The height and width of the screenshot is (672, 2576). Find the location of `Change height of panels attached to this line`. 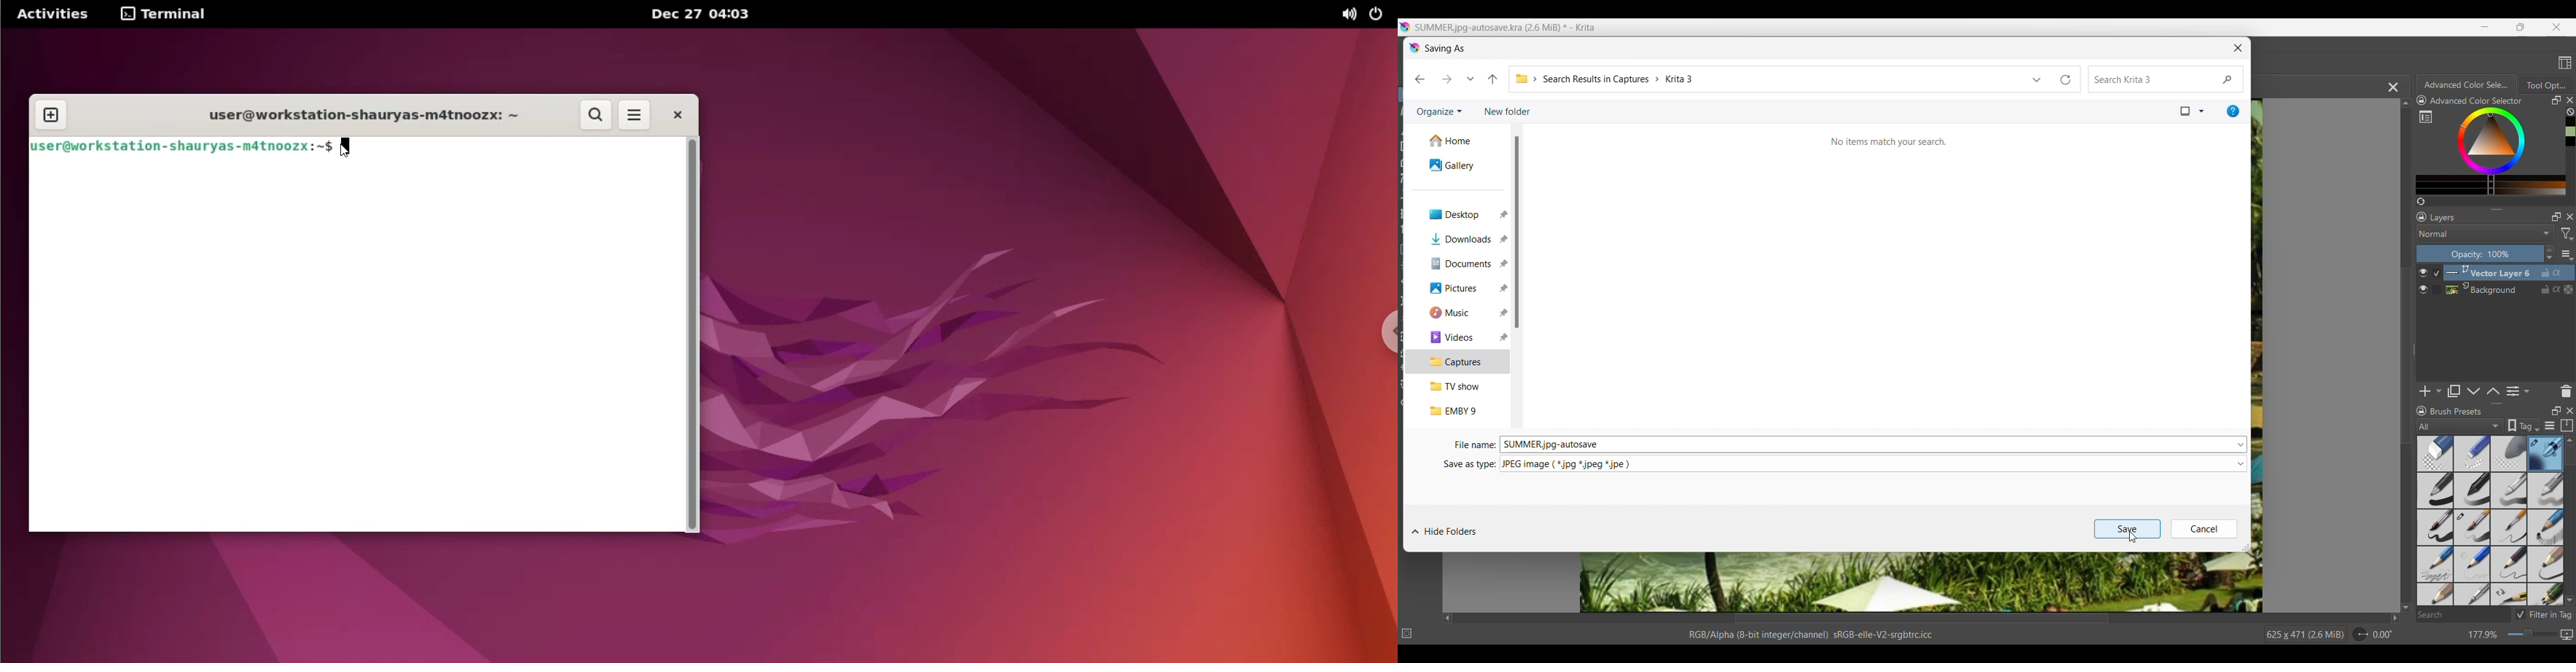

Change height of panels attached to this line is located at coordinates (2476, 403).